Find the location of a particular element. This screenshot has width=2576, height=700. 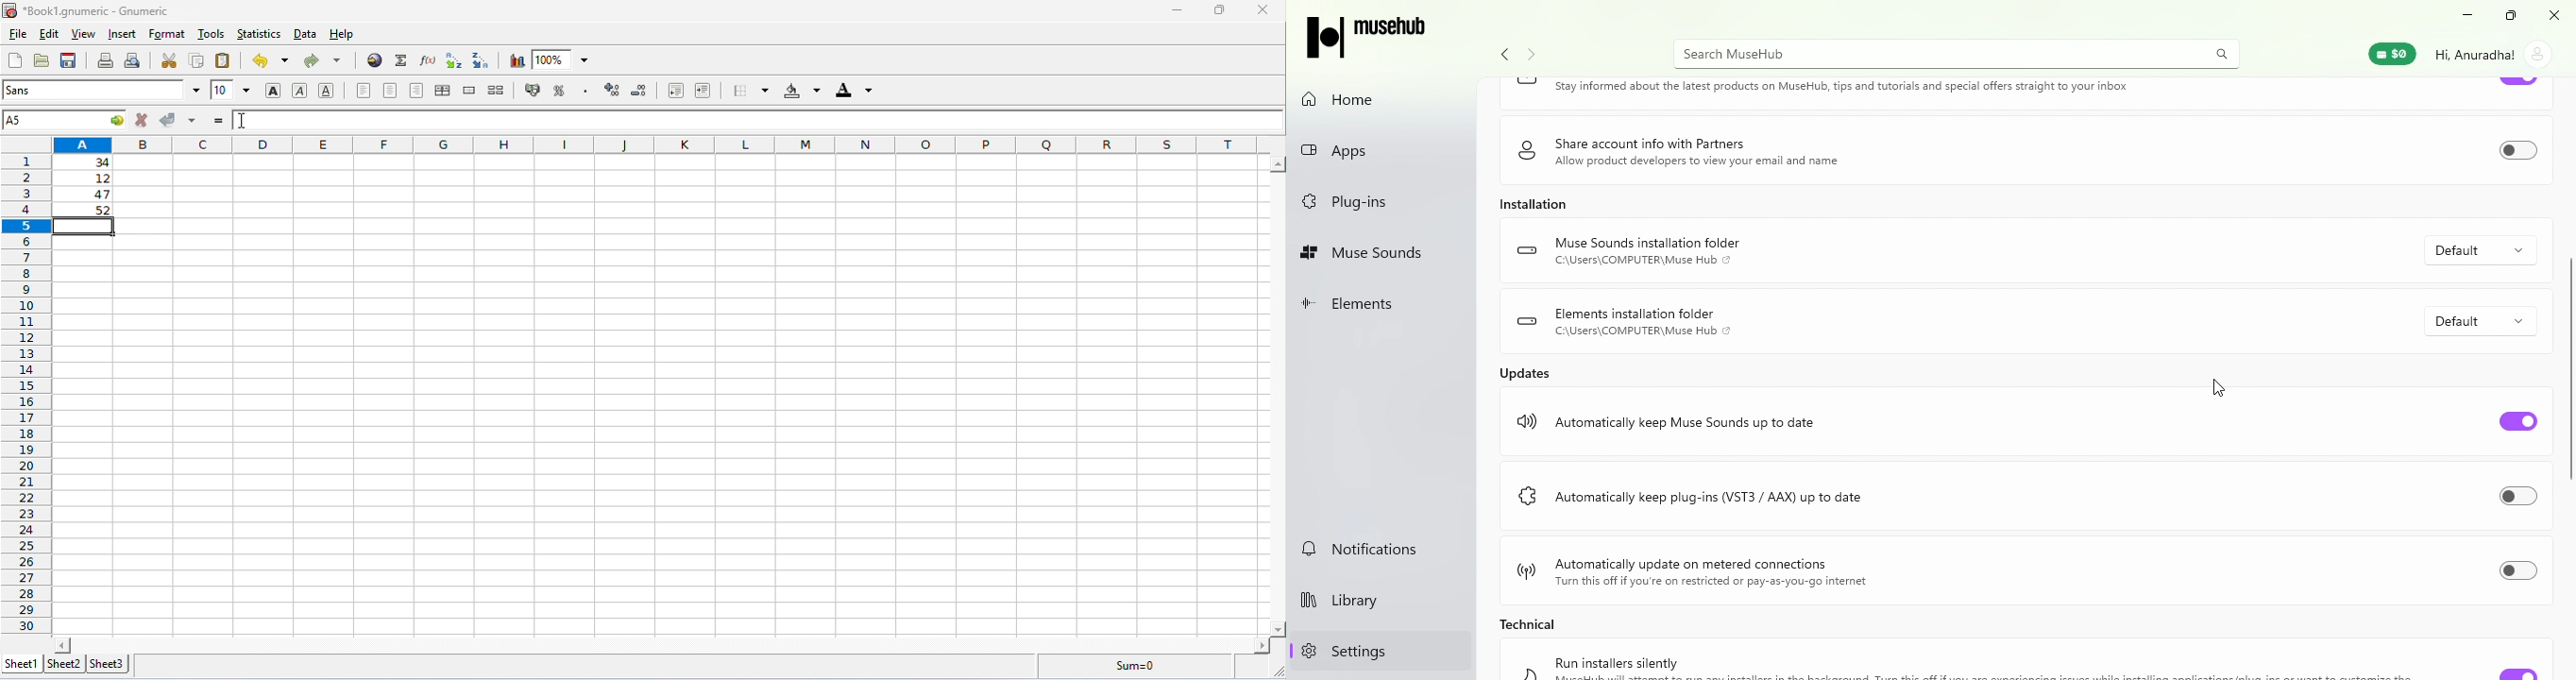

Toggle is located at coordinates (2516, 672).